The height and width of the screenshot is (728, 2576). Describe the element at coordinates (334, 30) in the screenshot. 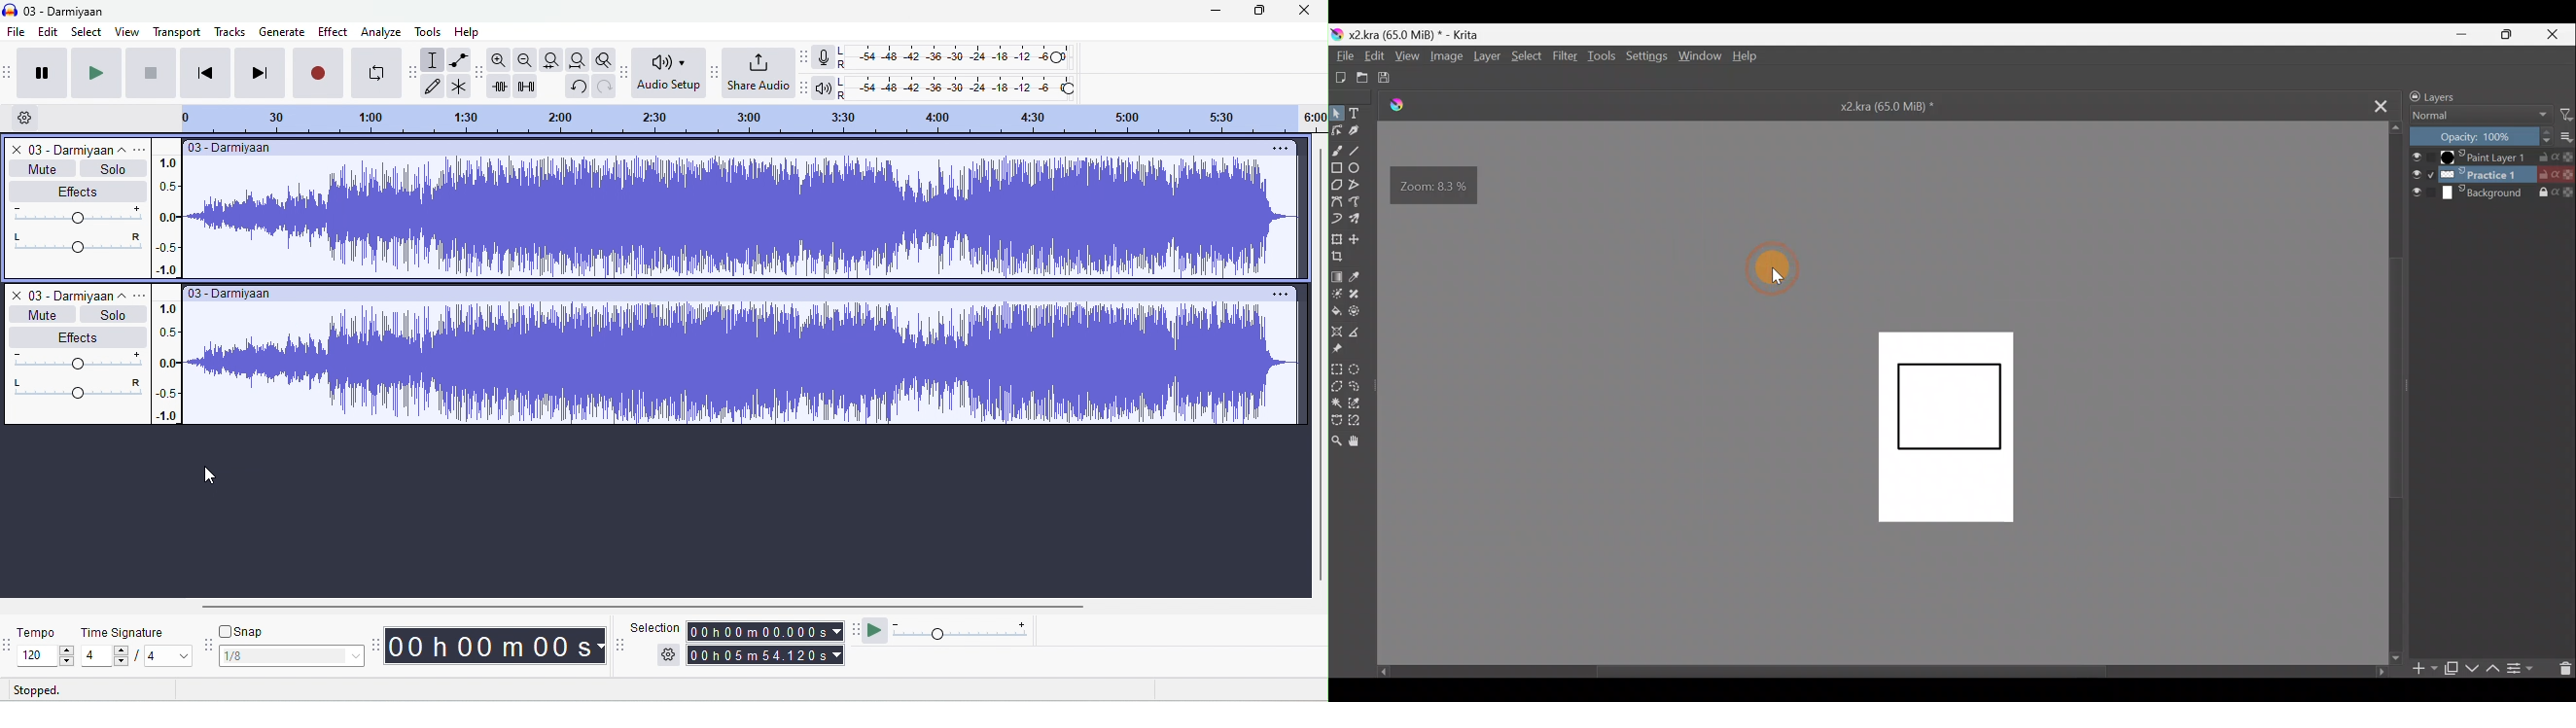

I see `effect` at that location.